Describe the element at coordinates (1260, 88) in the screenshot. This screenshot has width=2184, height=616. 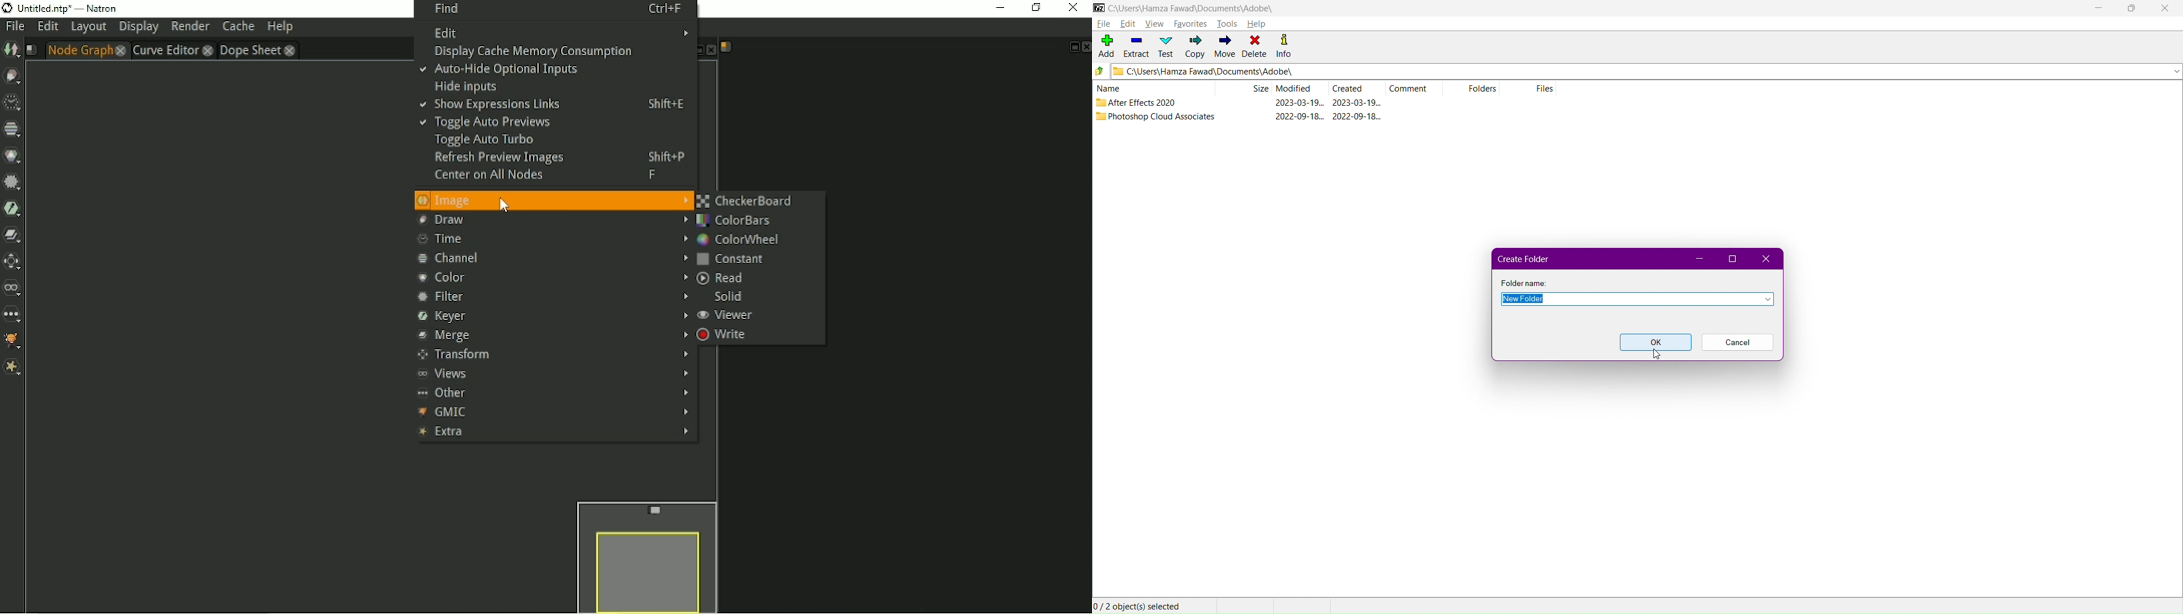
I see `Size` at that location.